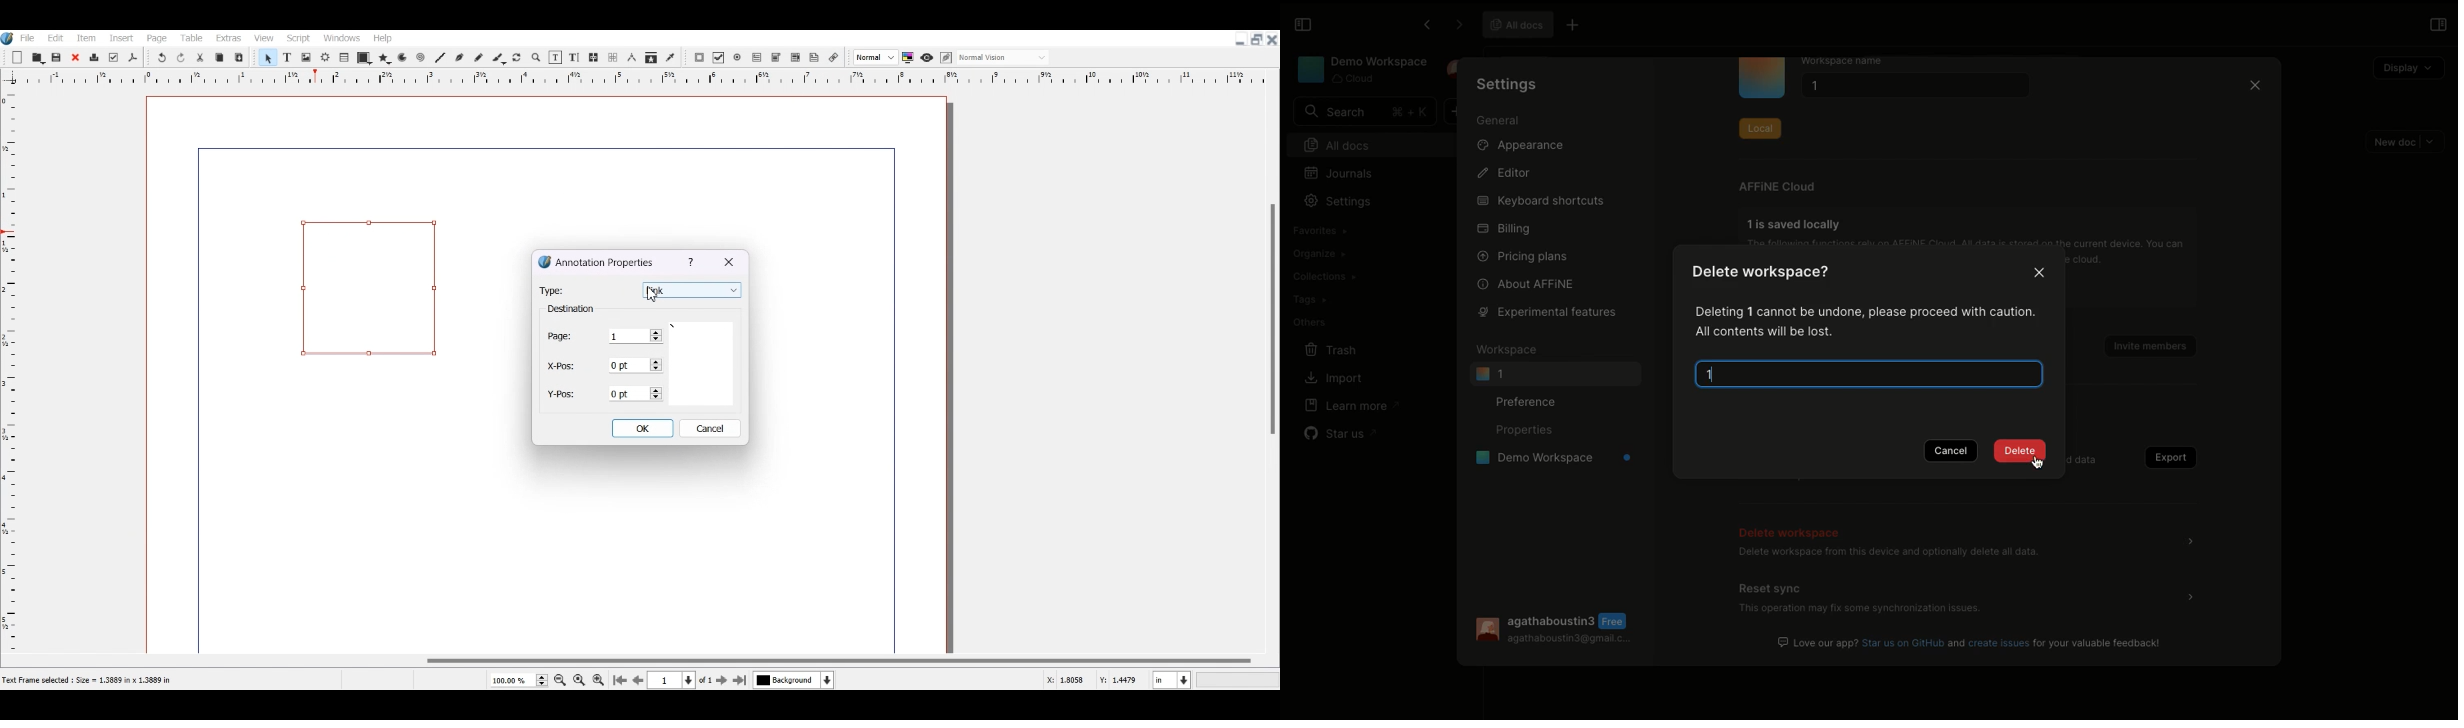 The width and height of the screenshot is (2464, 728). I want to click on Text, so click(570, 310).